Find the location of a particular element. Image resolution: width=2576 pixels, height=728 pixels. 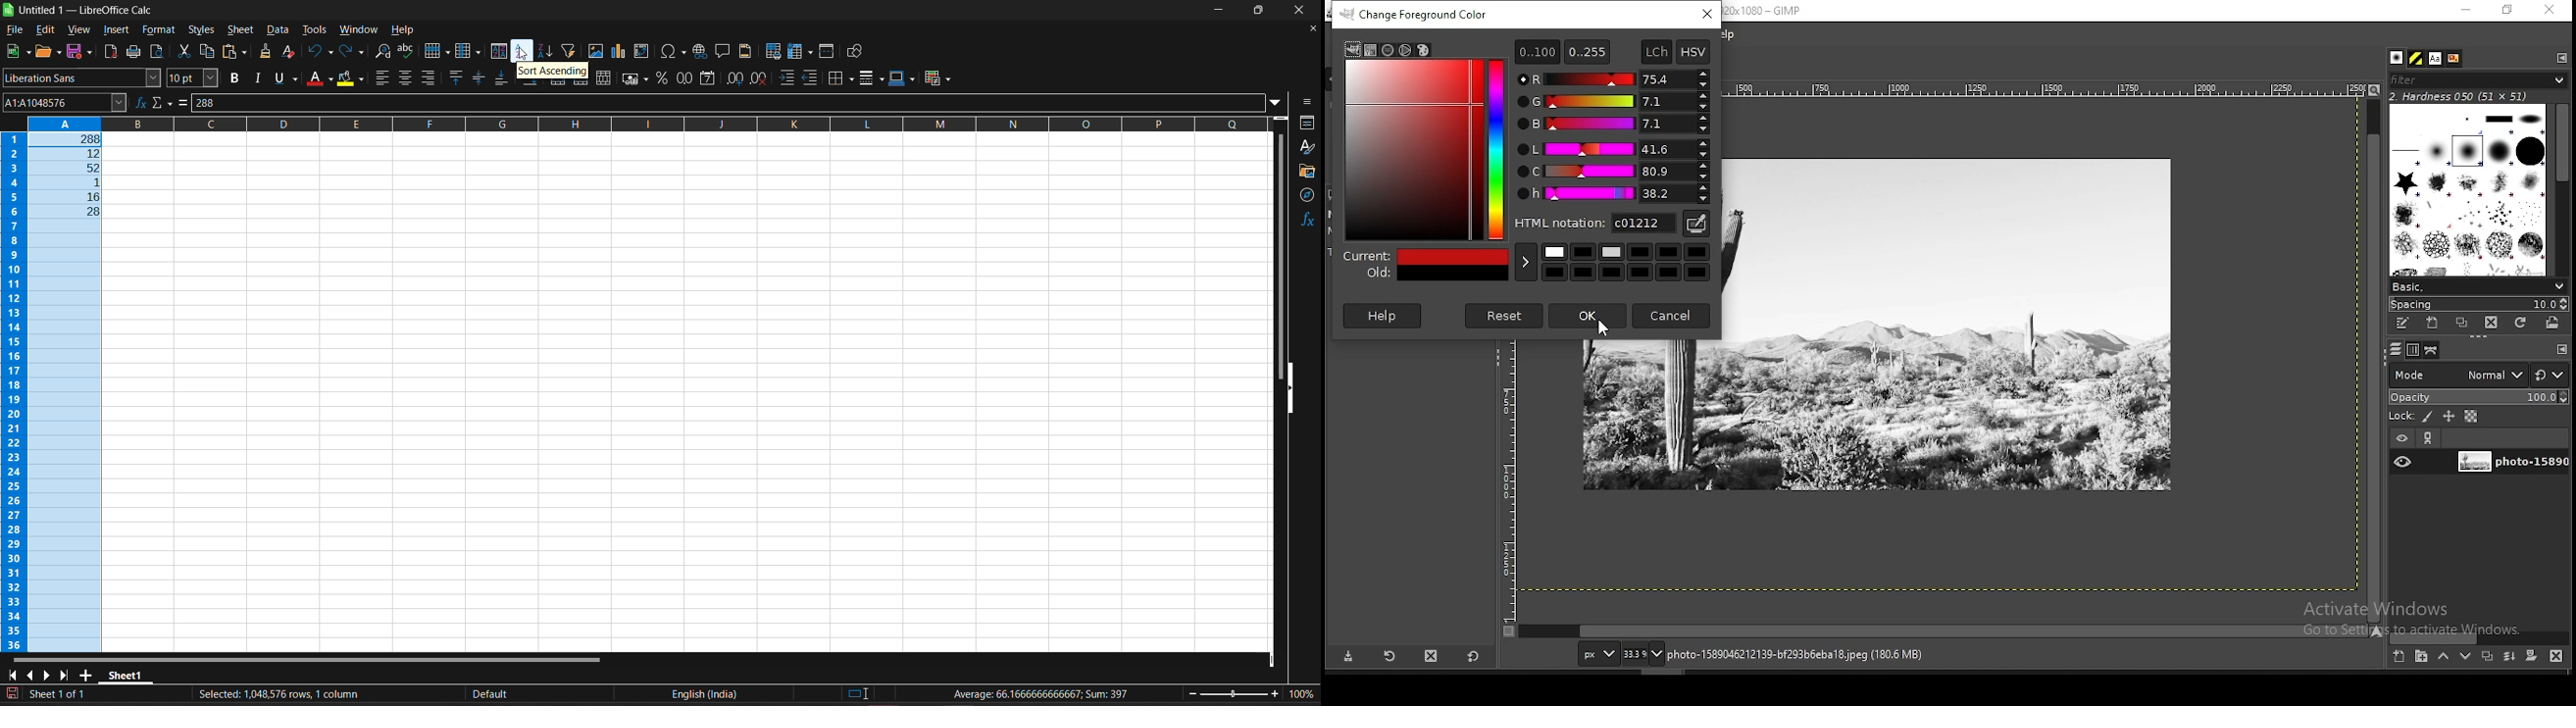

scroll to first sheet is located at coordinates (11, 674).